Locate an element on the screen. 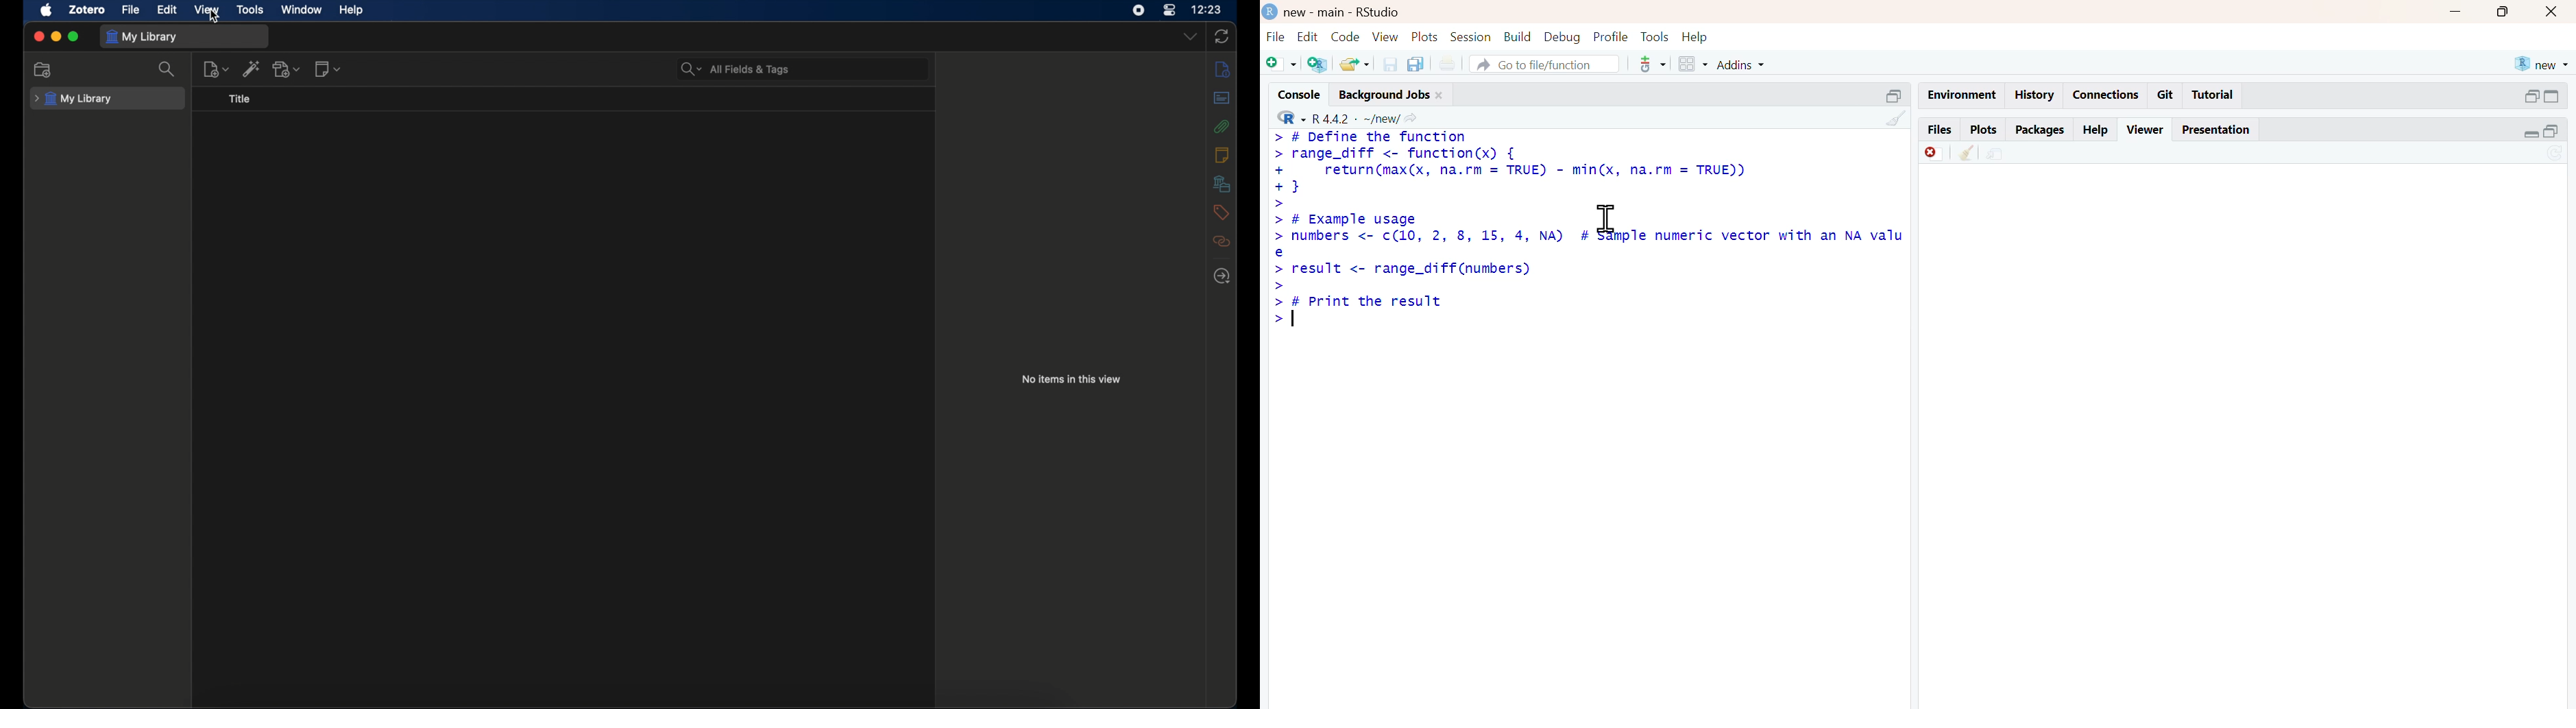 This screenshot has height=728, width=2576. history is located at coordinates (2035, 95).